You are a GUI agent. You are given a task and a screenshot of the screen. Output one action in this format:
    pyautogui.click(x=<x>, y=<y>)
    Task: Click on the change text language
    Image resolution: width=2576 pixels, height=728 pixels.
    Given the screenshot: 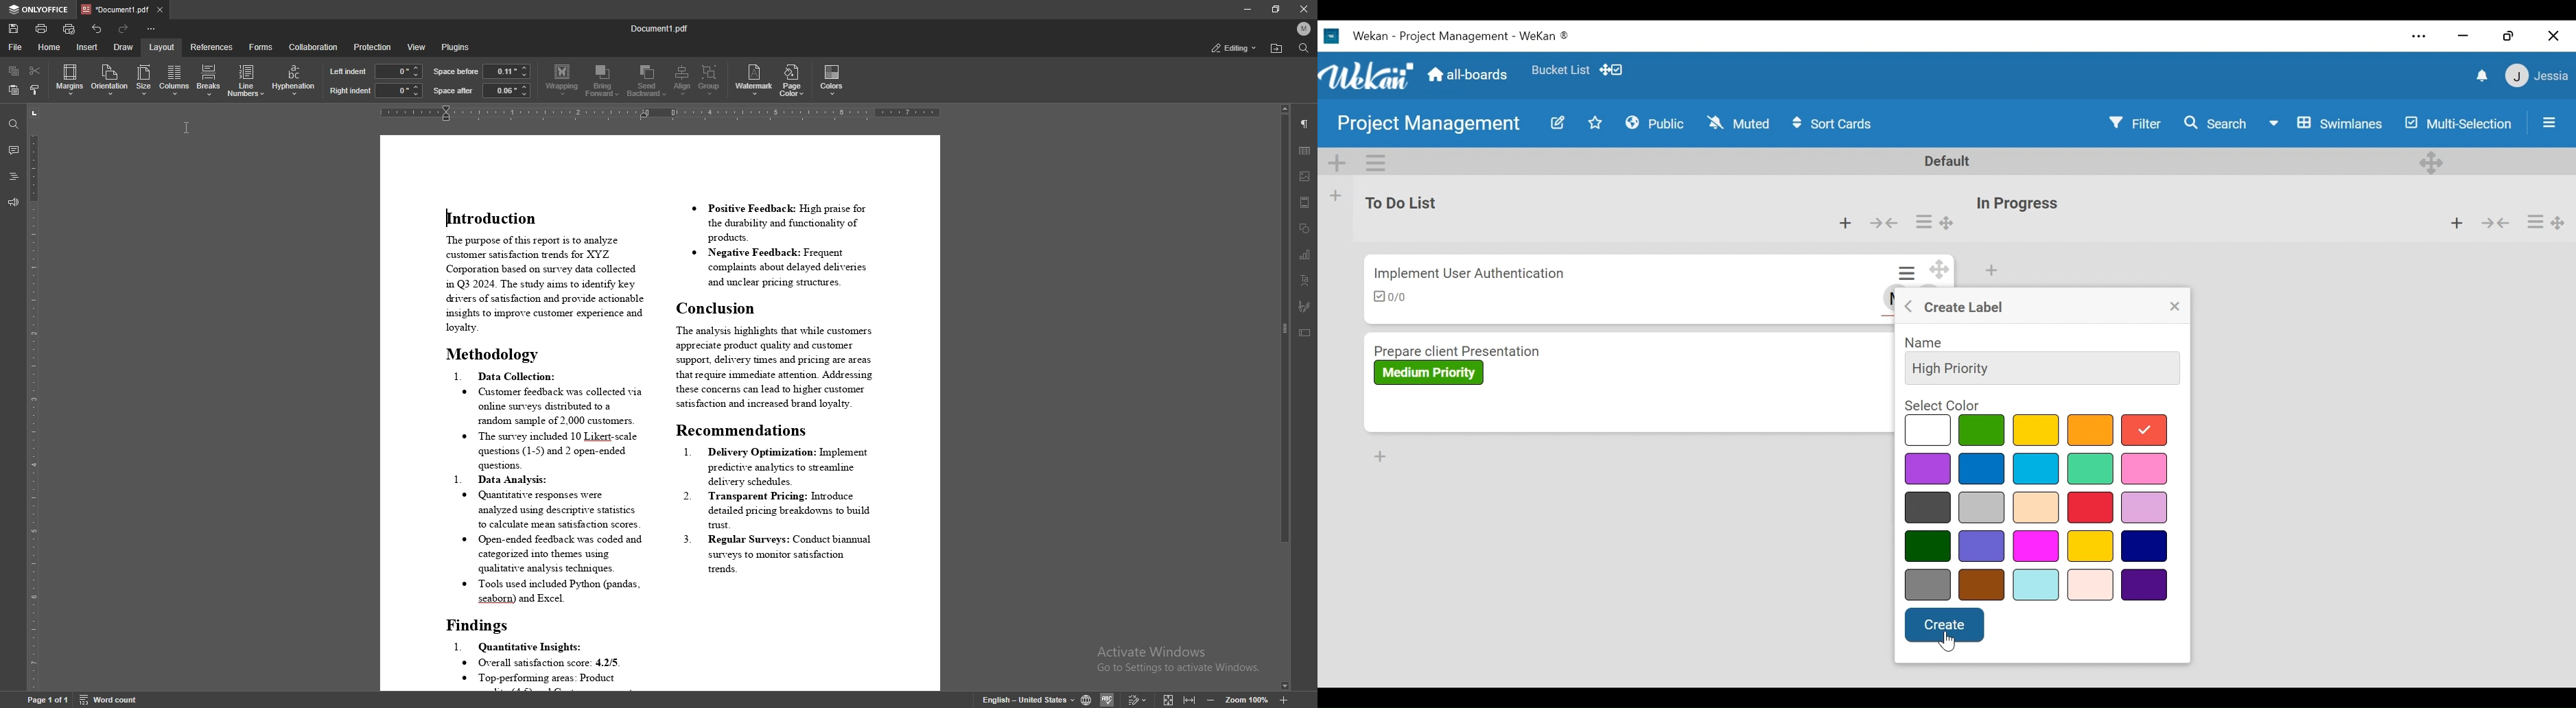 What is the action you would take?
    pyautogui.click(x=1020, y=698)
    